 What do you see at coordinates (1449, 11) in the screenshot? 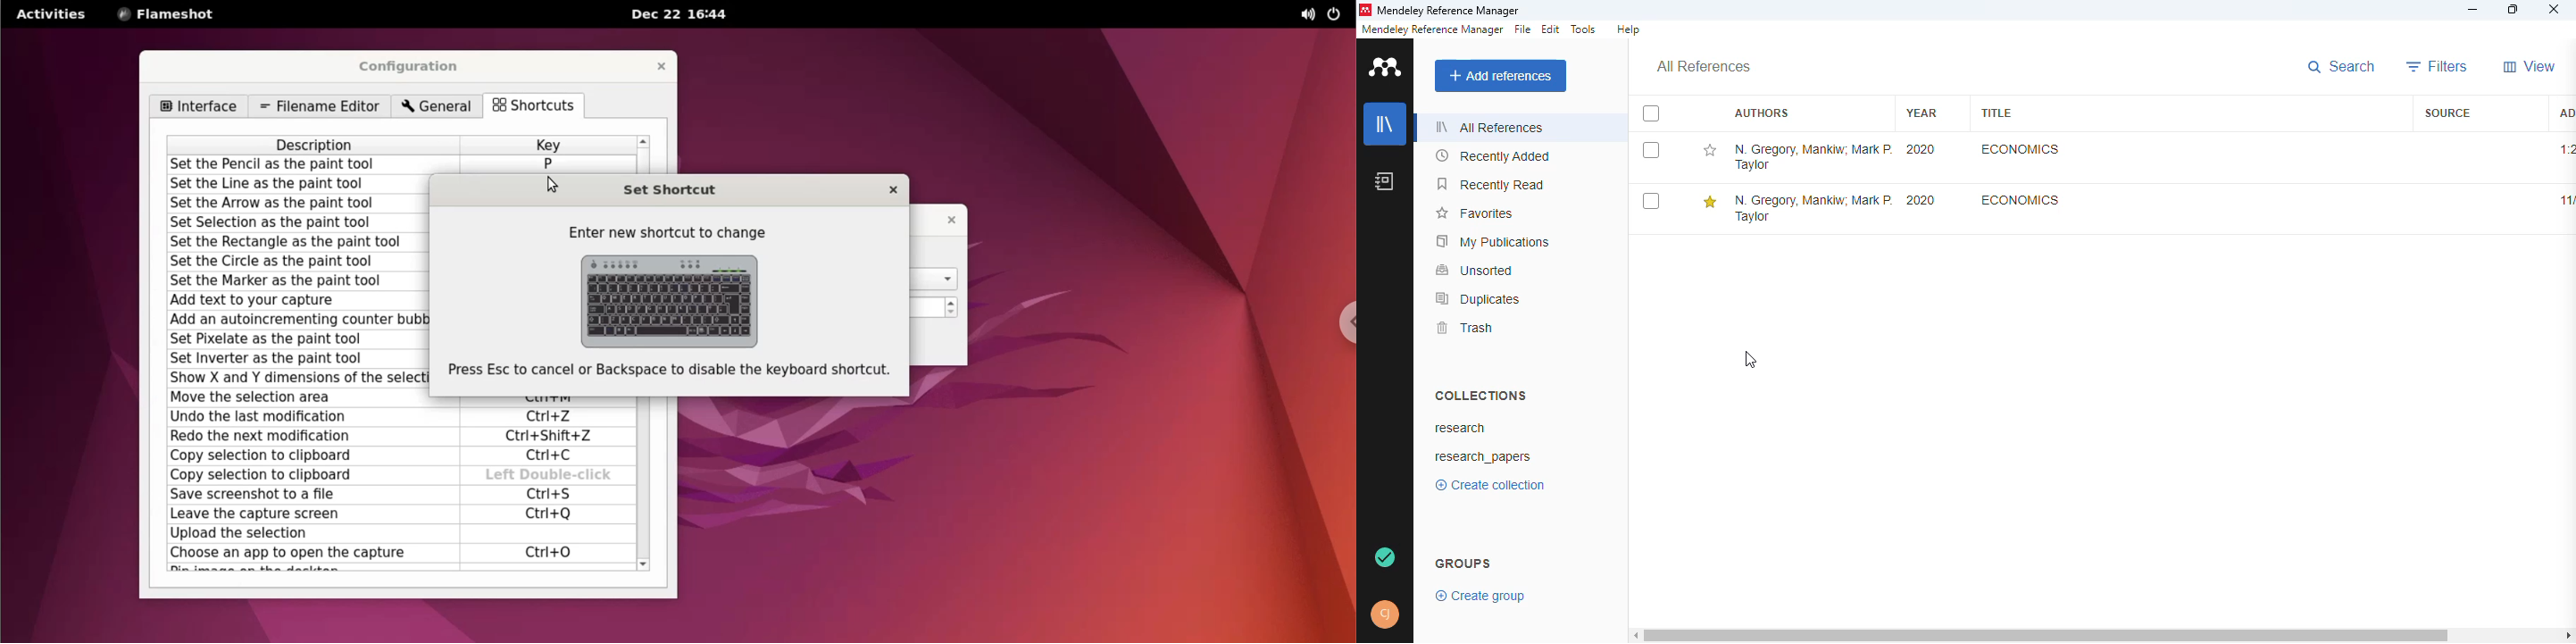
I see `mendeley reference manager` at bounding box center [1449, 11].